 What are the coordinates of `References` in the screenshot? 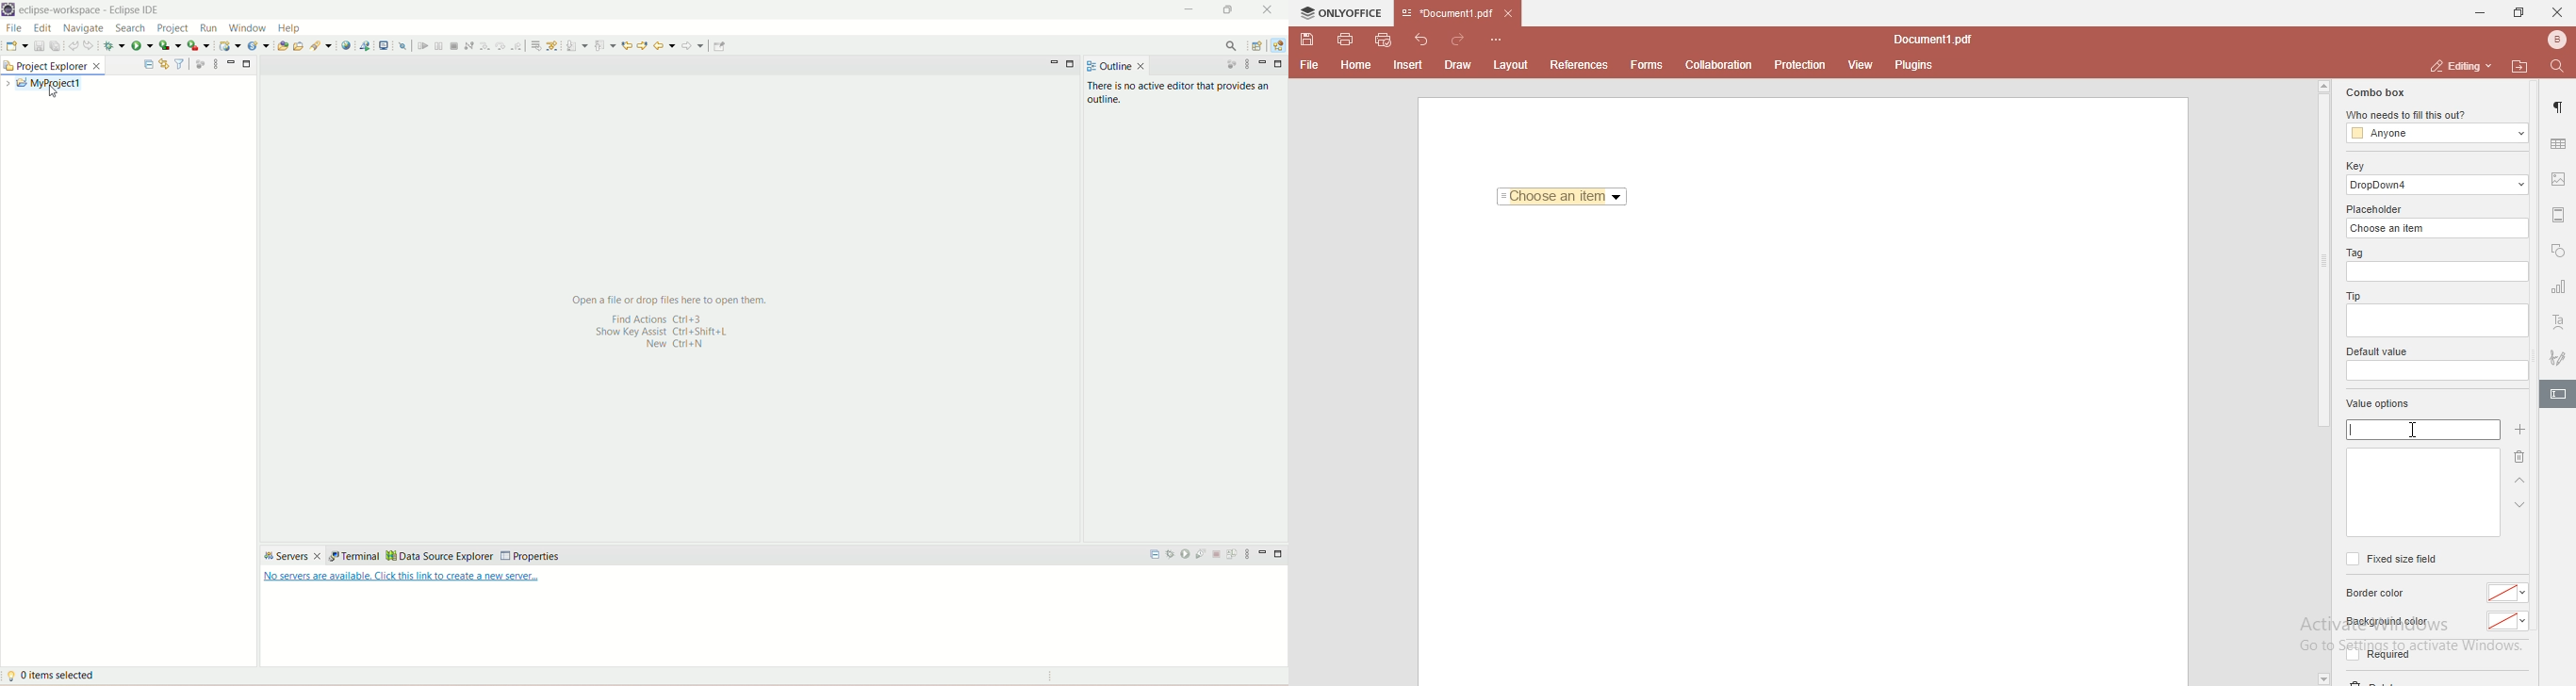 It's located at (1577, 65).